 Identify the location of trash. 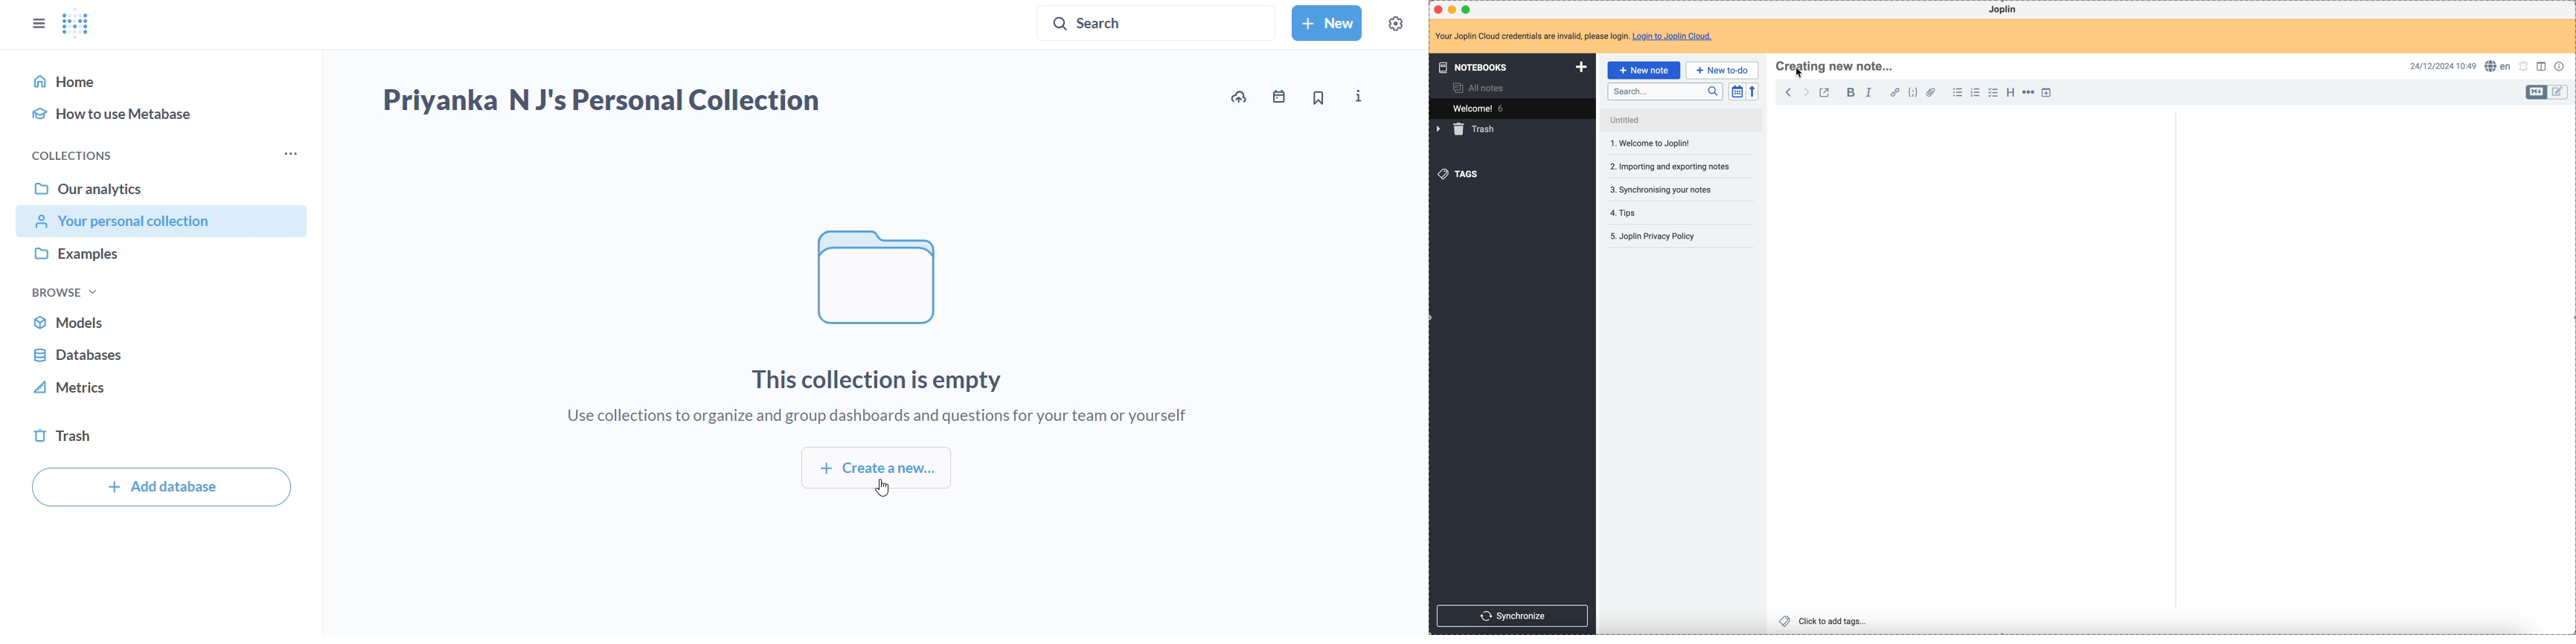
(1467, 130).